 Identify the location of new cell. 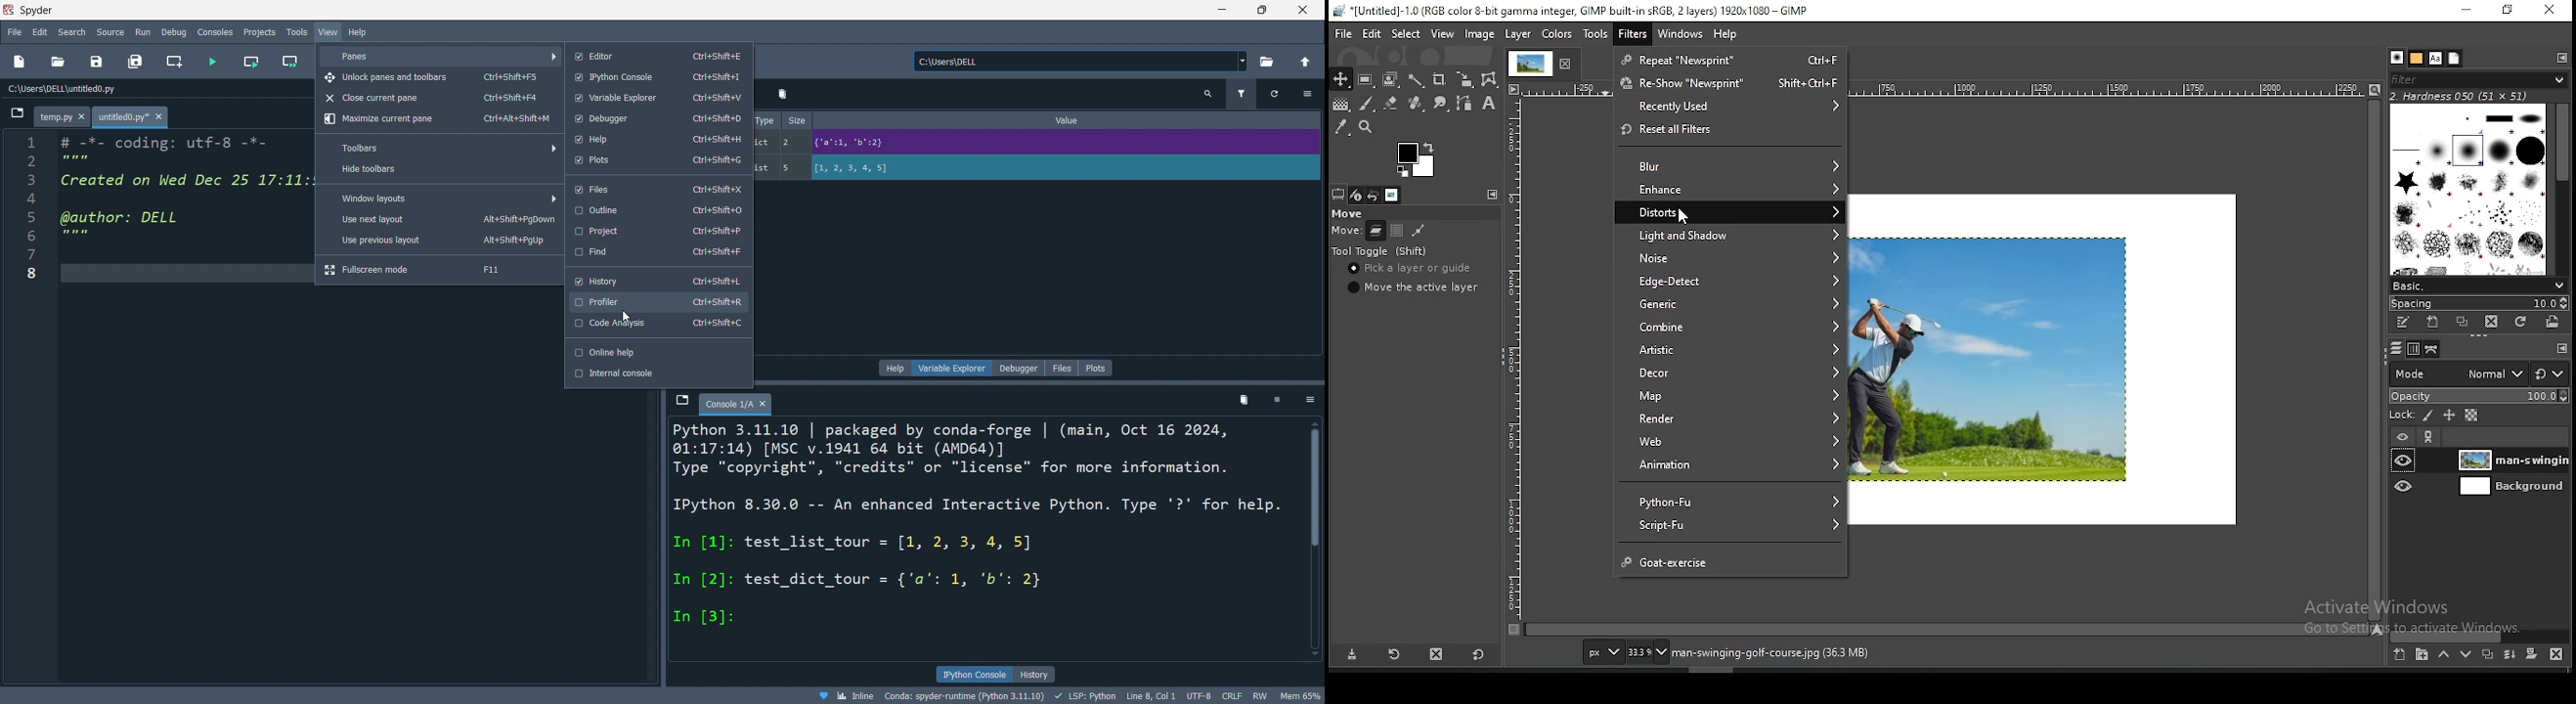
(173, 61).